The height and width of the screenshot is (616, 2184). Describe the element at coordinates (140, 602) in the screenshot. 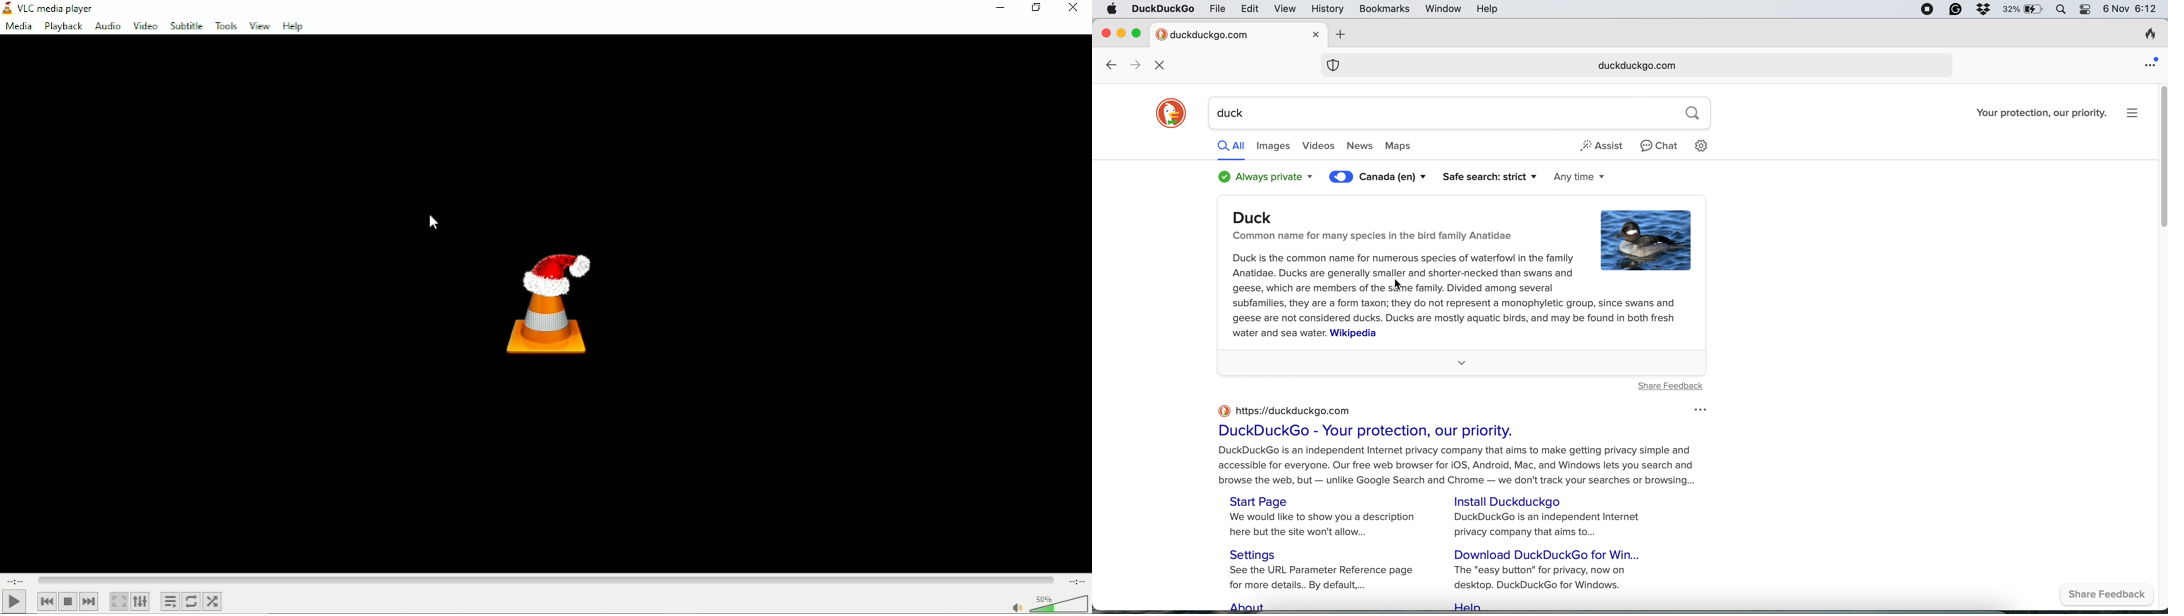

I see `Show extended settings` at that location.